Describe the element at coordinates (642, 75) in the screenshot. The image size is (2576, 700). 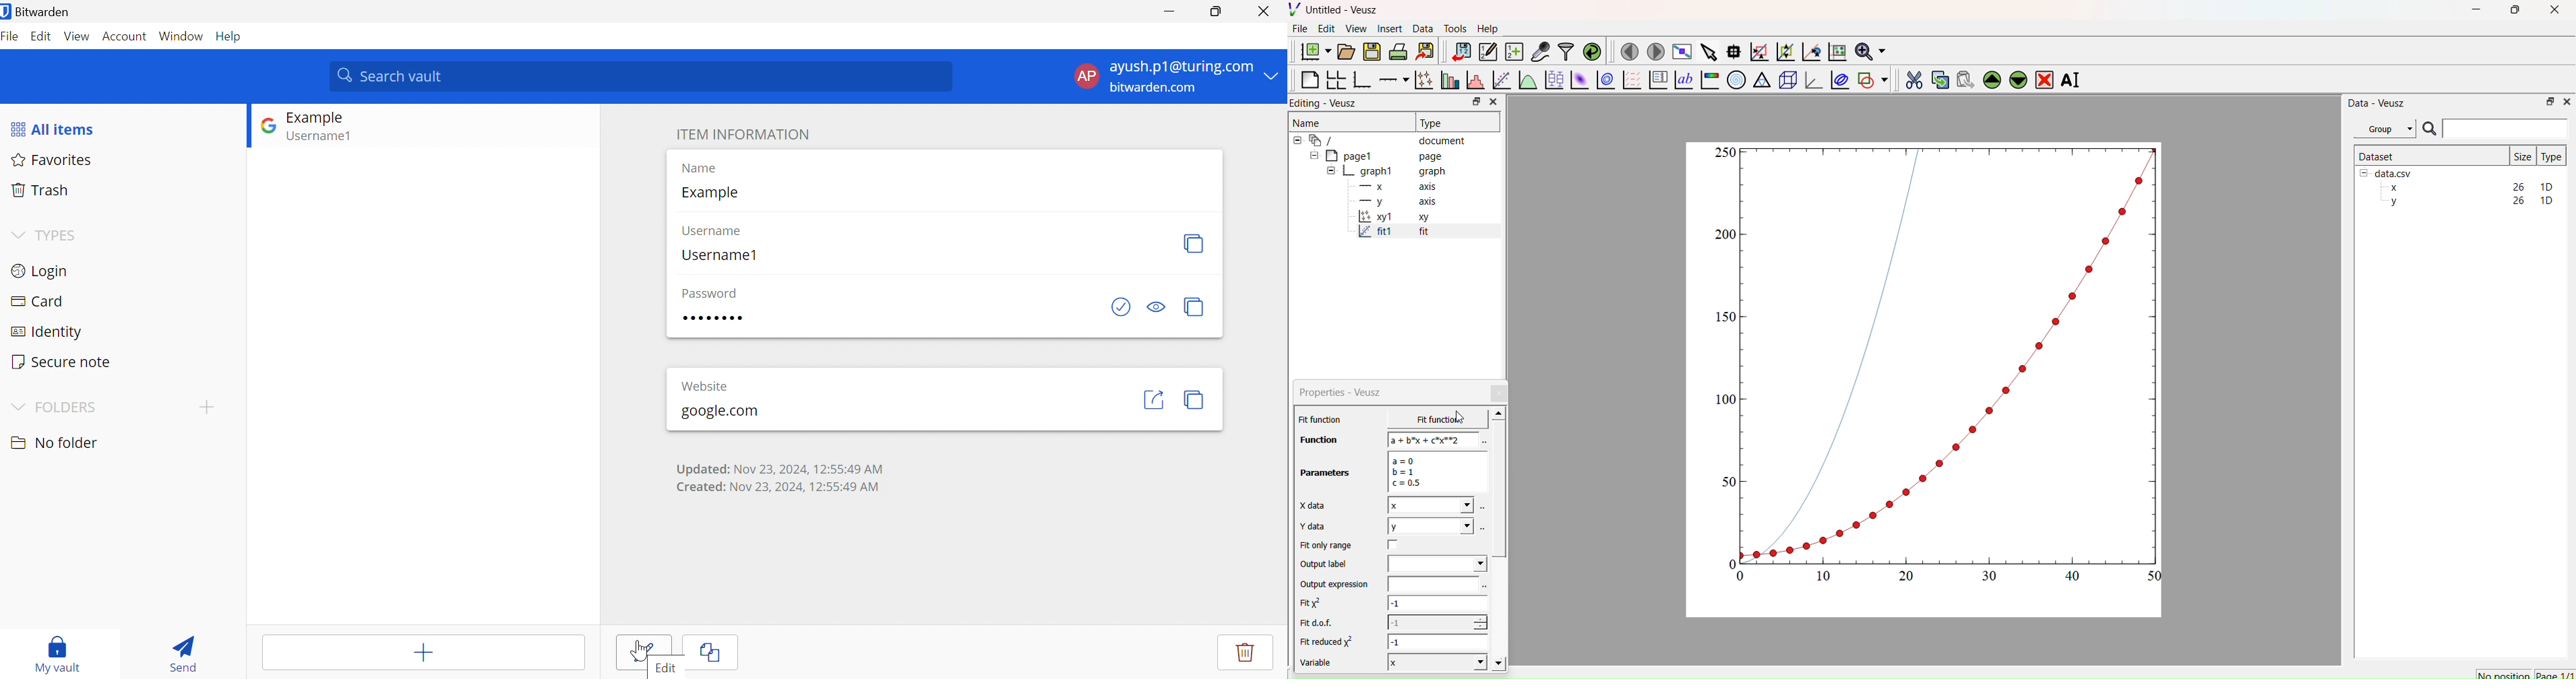
I see `Search vault` at that location.